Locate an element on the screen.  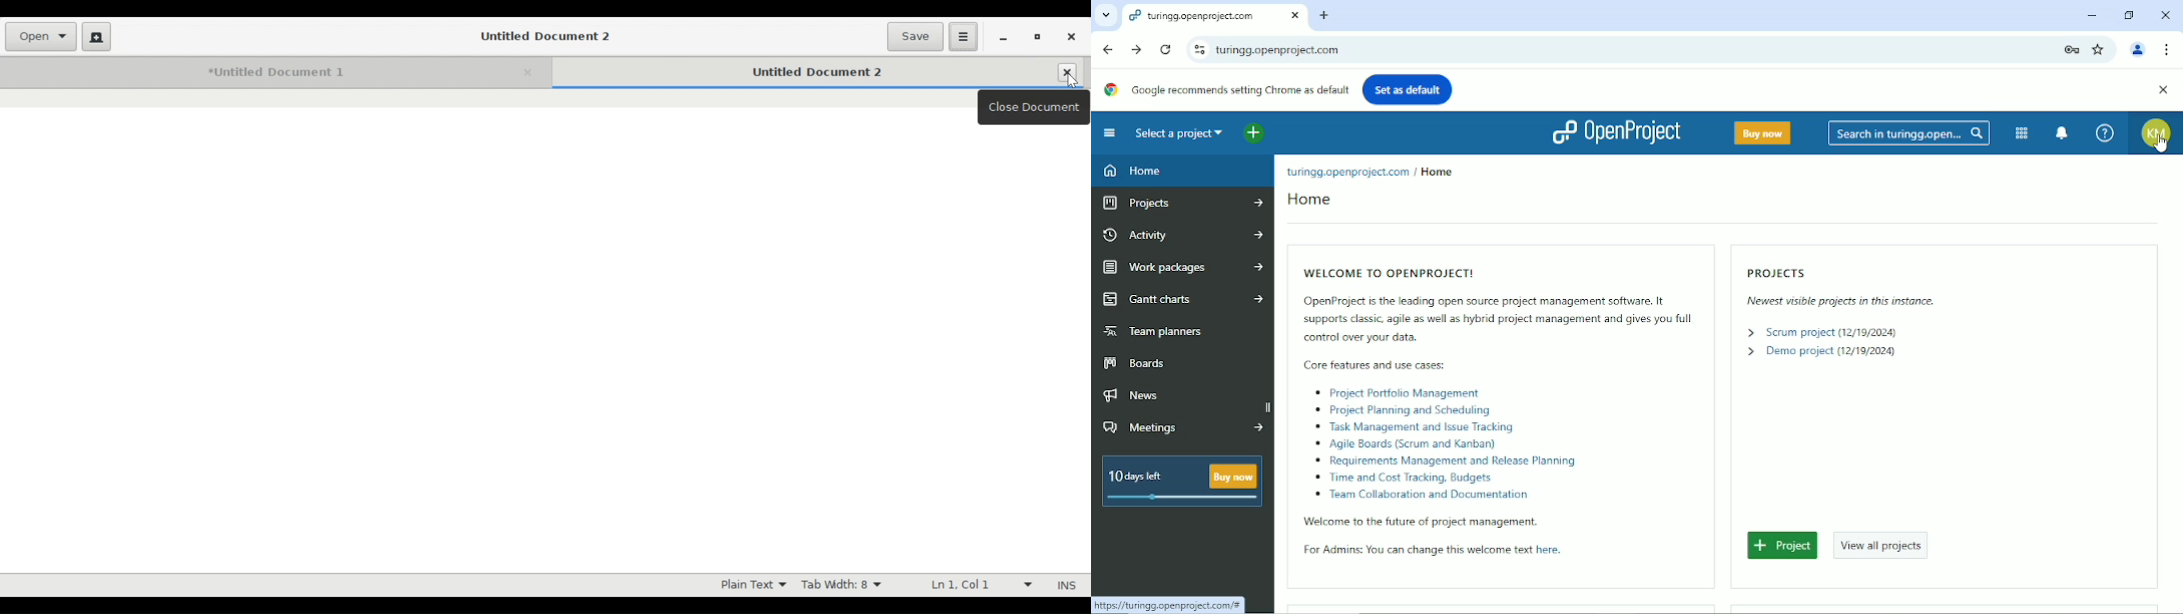
Modules is located at coordinates (2020, 132).